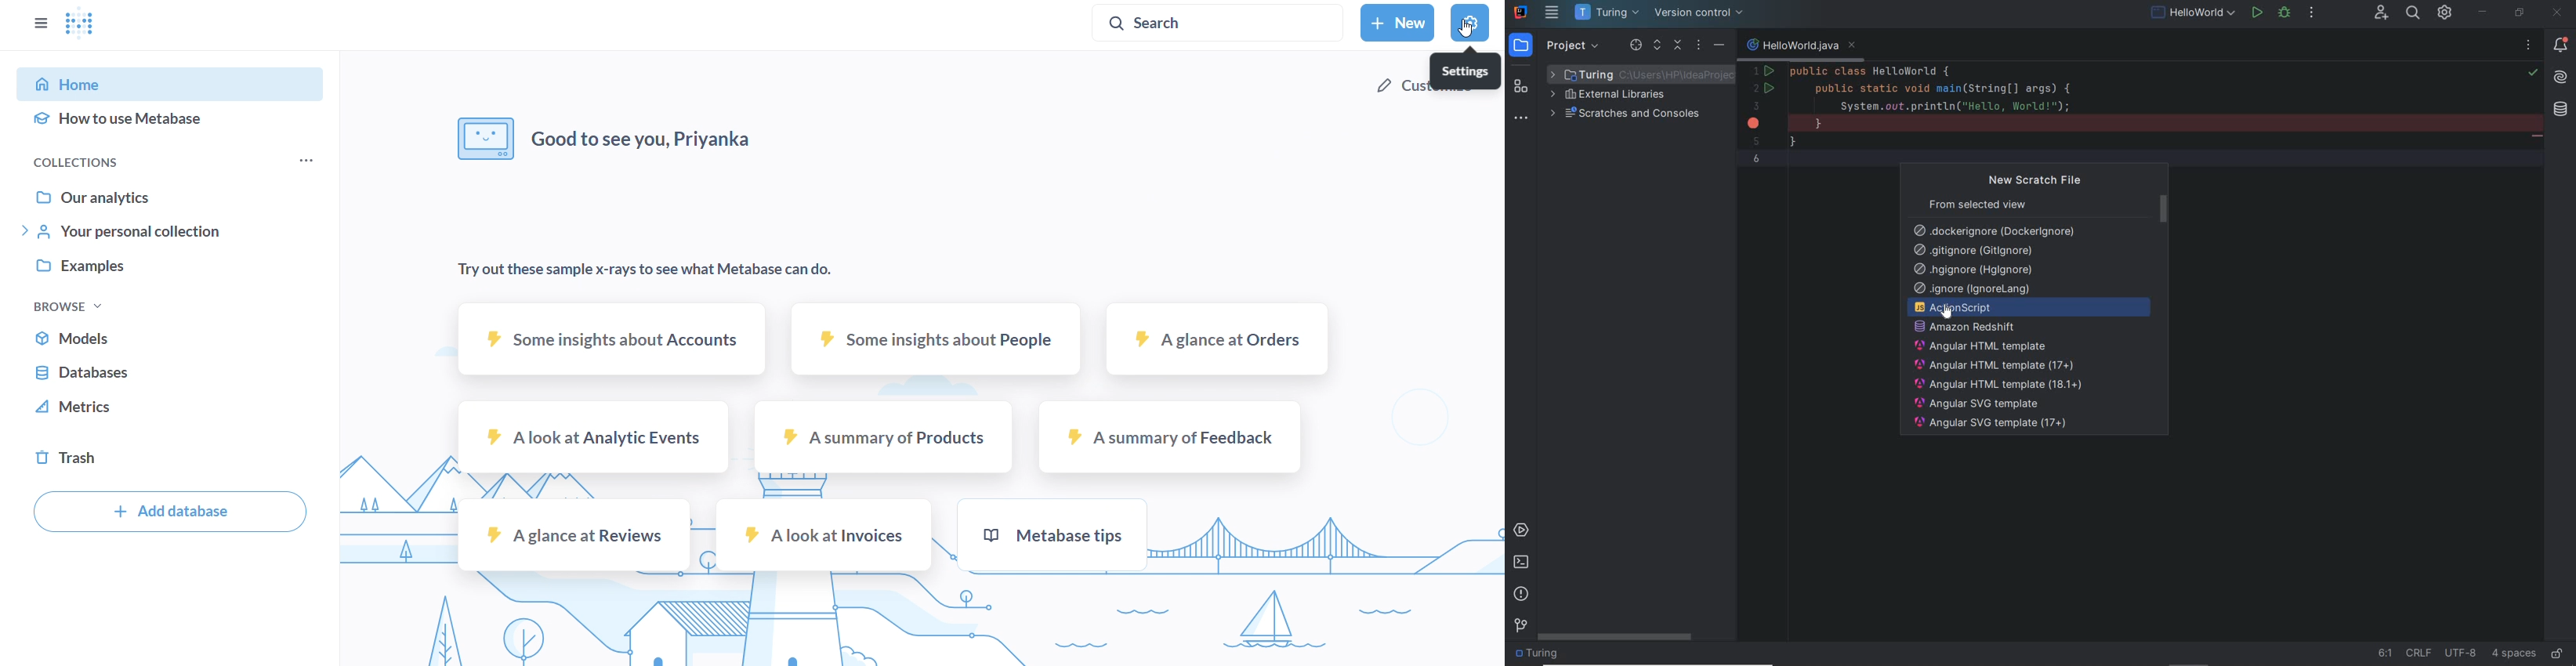 The height and width of the screenshot is (672, 2576). I want to click on our analytics, so click(176, 196).